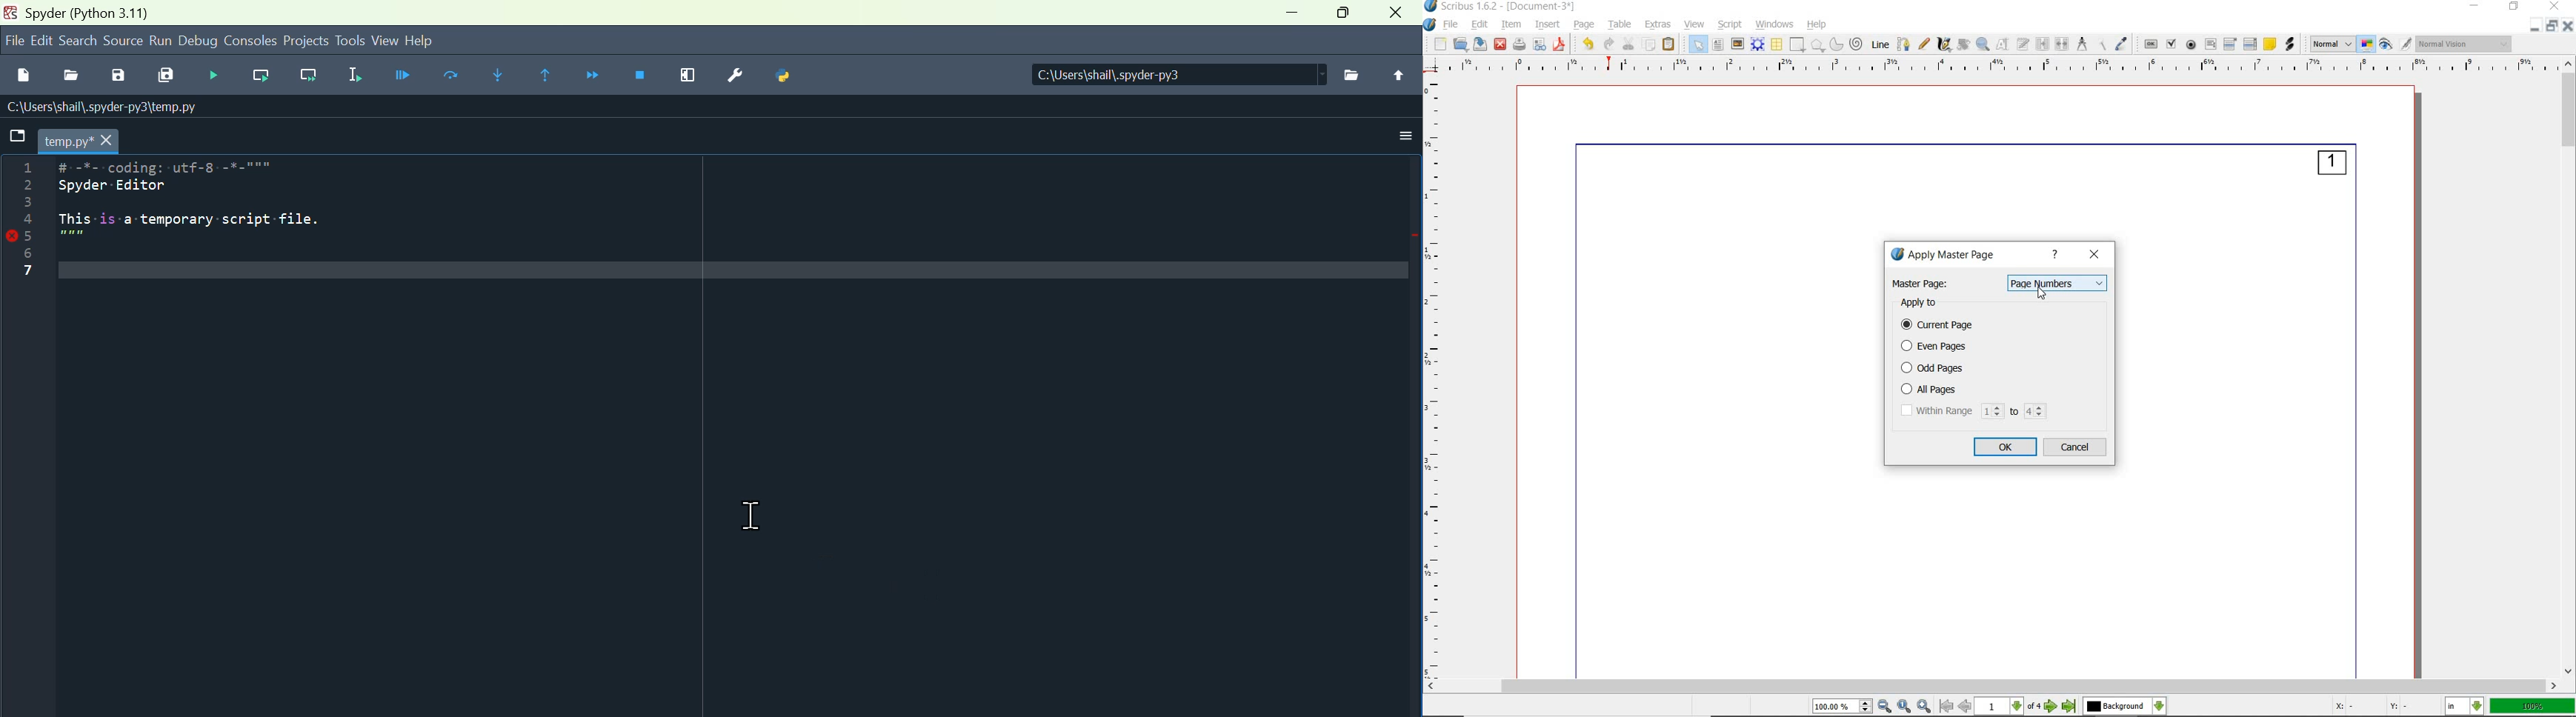 Image resolution: width=2576 pixels, height=728 pixels. I want to click on upload, so click(1397, 76).